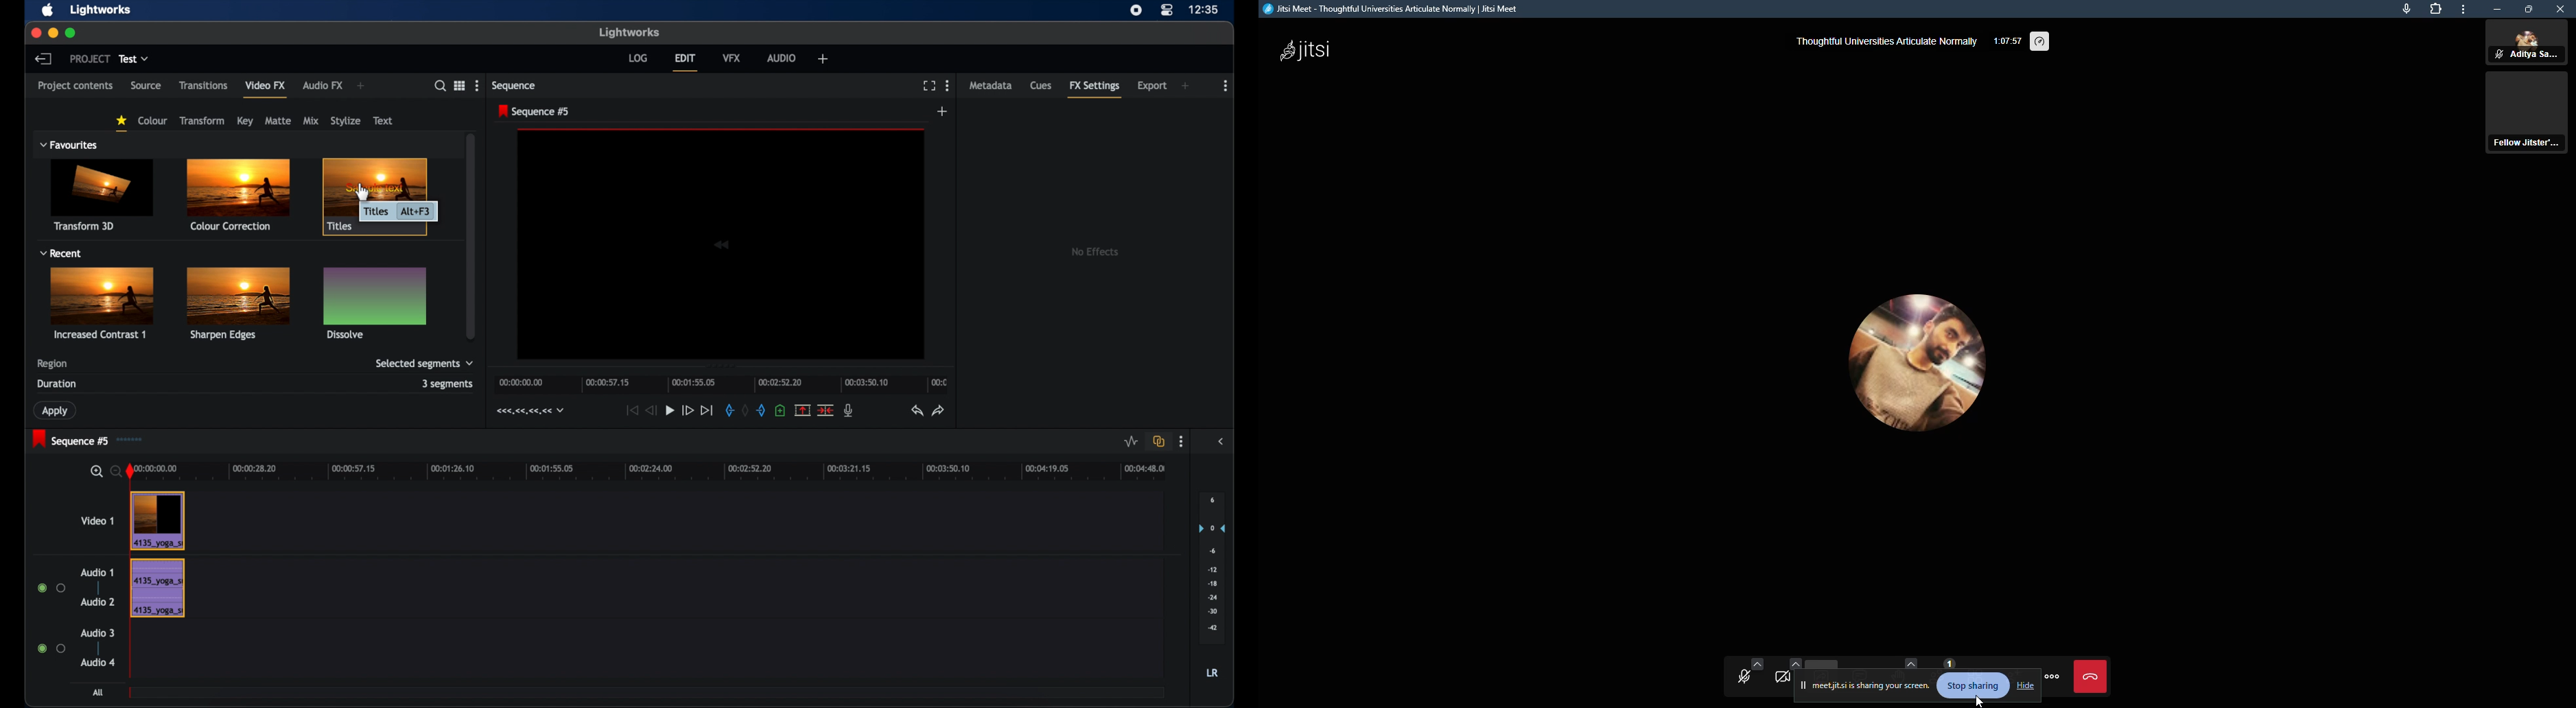  What do you see at coordinates (728, 410) in the screenshot?
I see `add an in marker` at bounding box center [728, 410].